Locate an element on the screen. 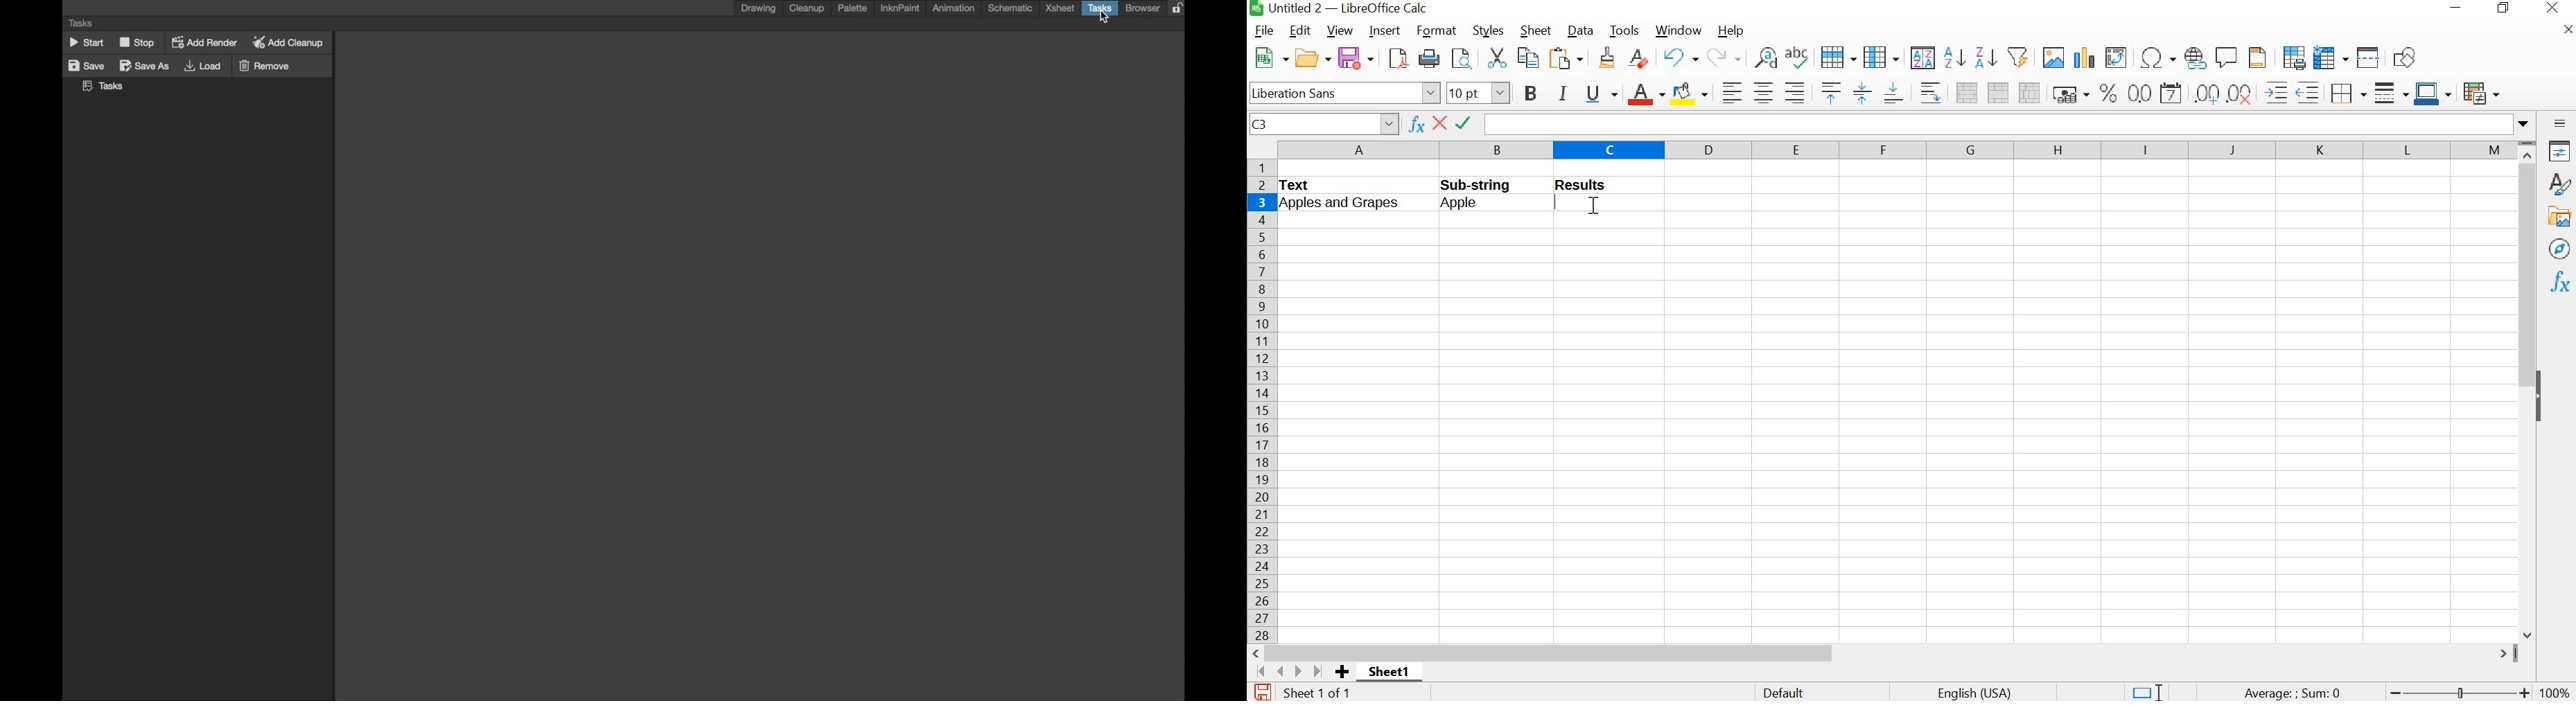  insert or edit pivot table is located at coordinates (2118, 57).